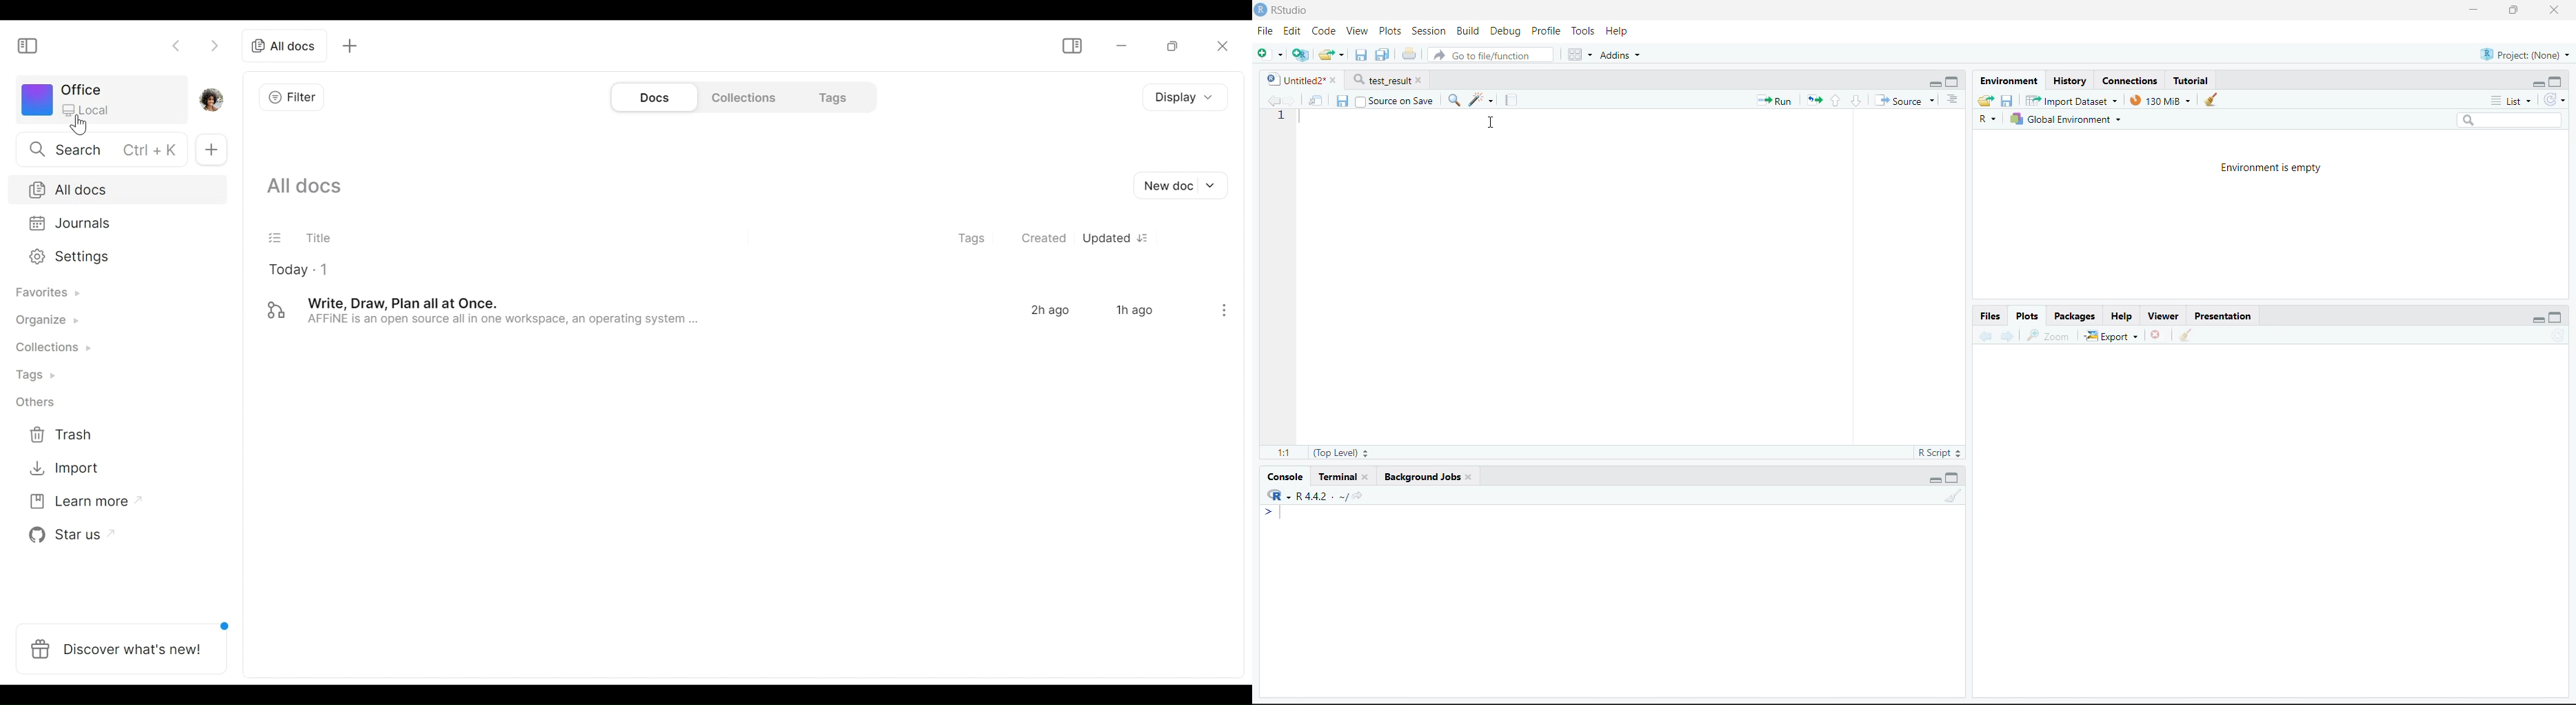 The image size is (2576, 728). What do you see at coordinates (2554, 99) in the screenshot?
I see `Refresh the list of objects in the environment` at bounding box center [2554, 99].